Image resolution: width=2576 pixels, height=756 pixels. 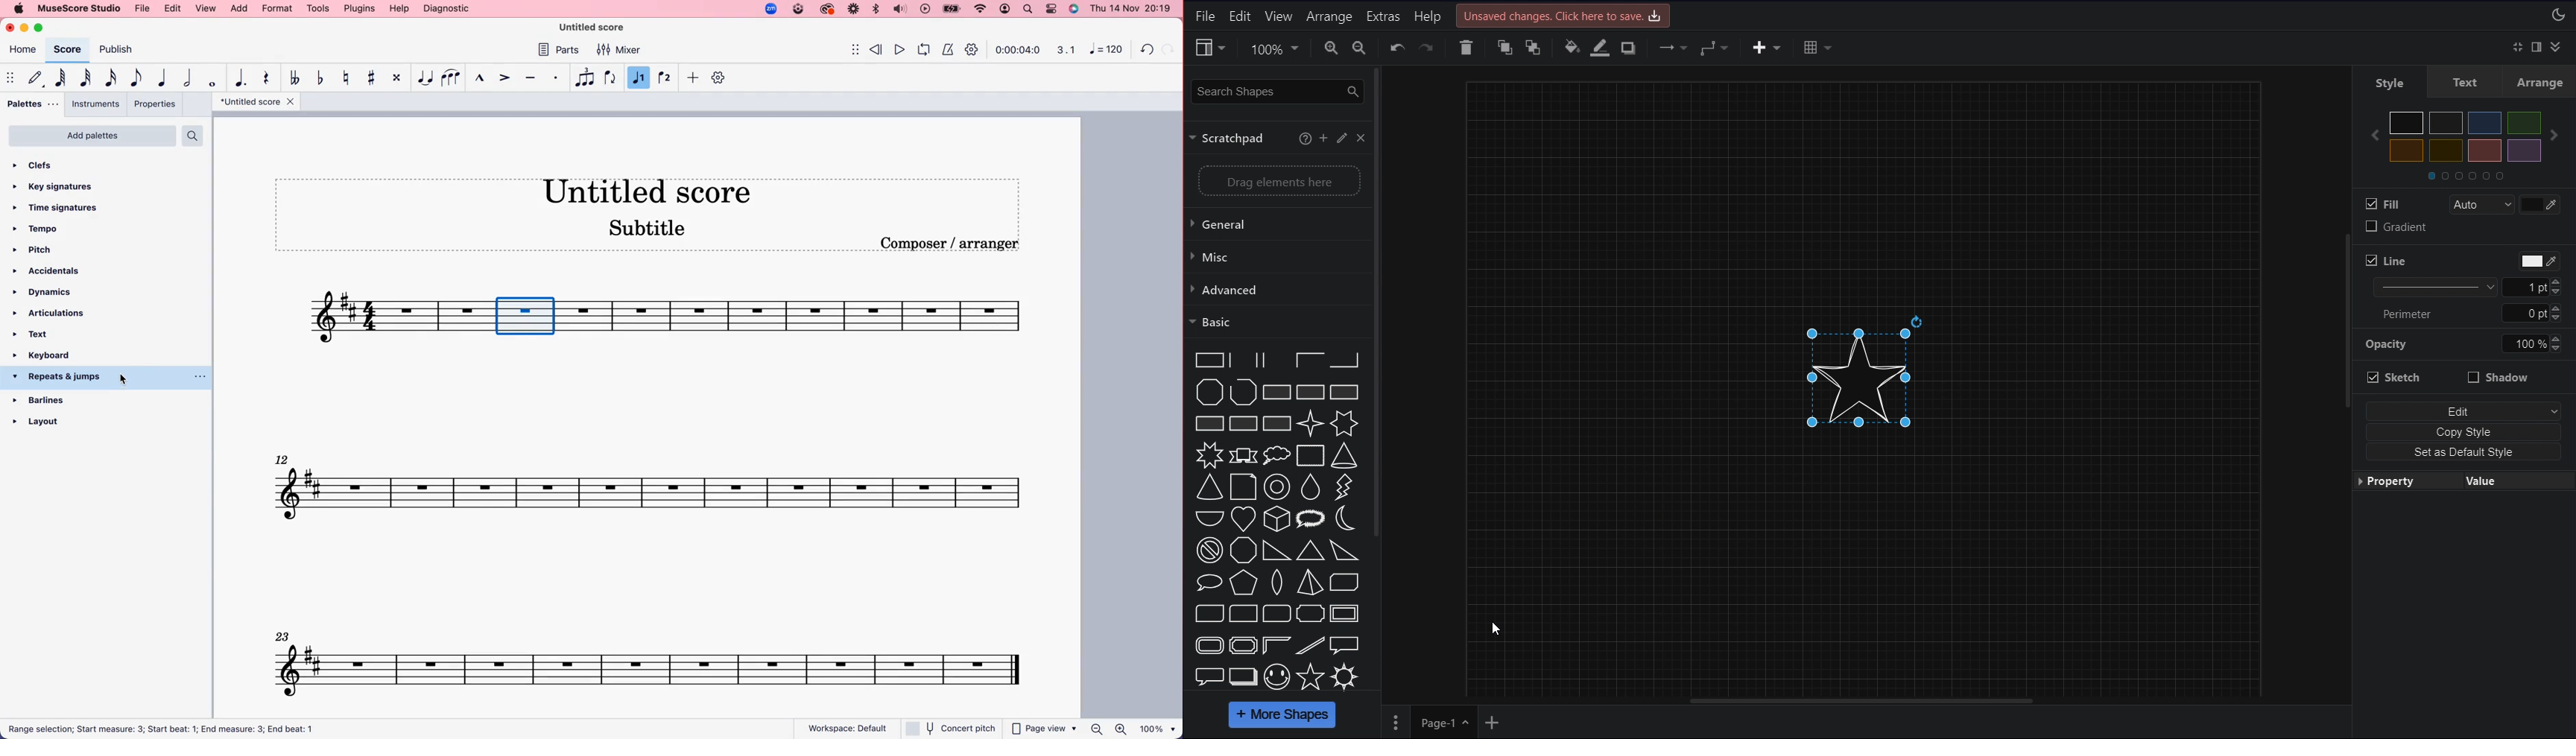 I want to click on Info, so click(x=1305, y=139).